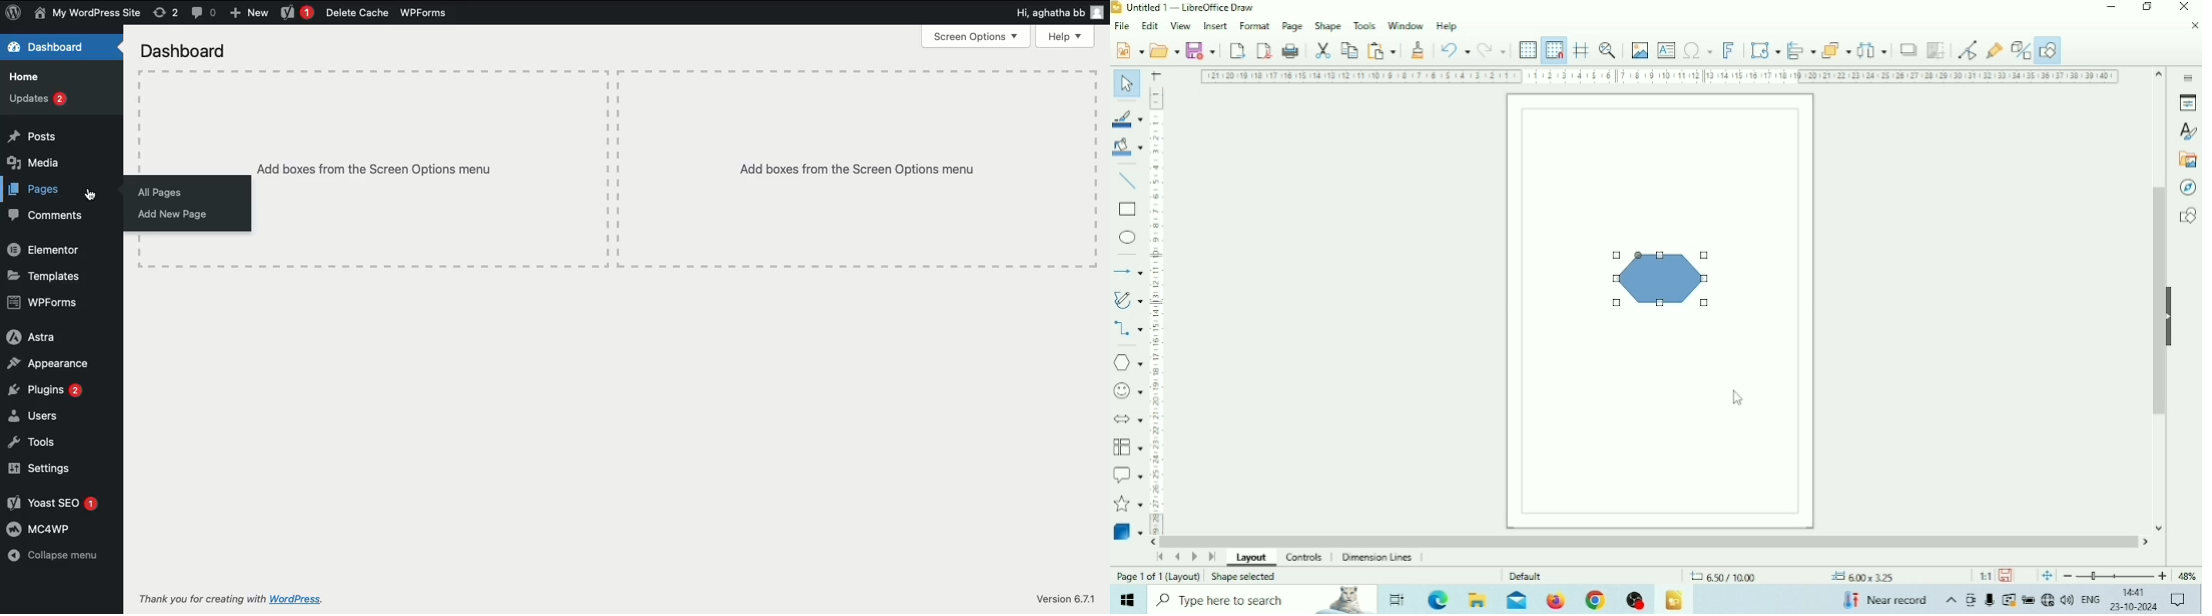 Image resolution: width=2212 pixels, height=616 pixels. Describe the element at coordinates (1195, 558) in the screenshot. I see `Scroll to next page` at that location.